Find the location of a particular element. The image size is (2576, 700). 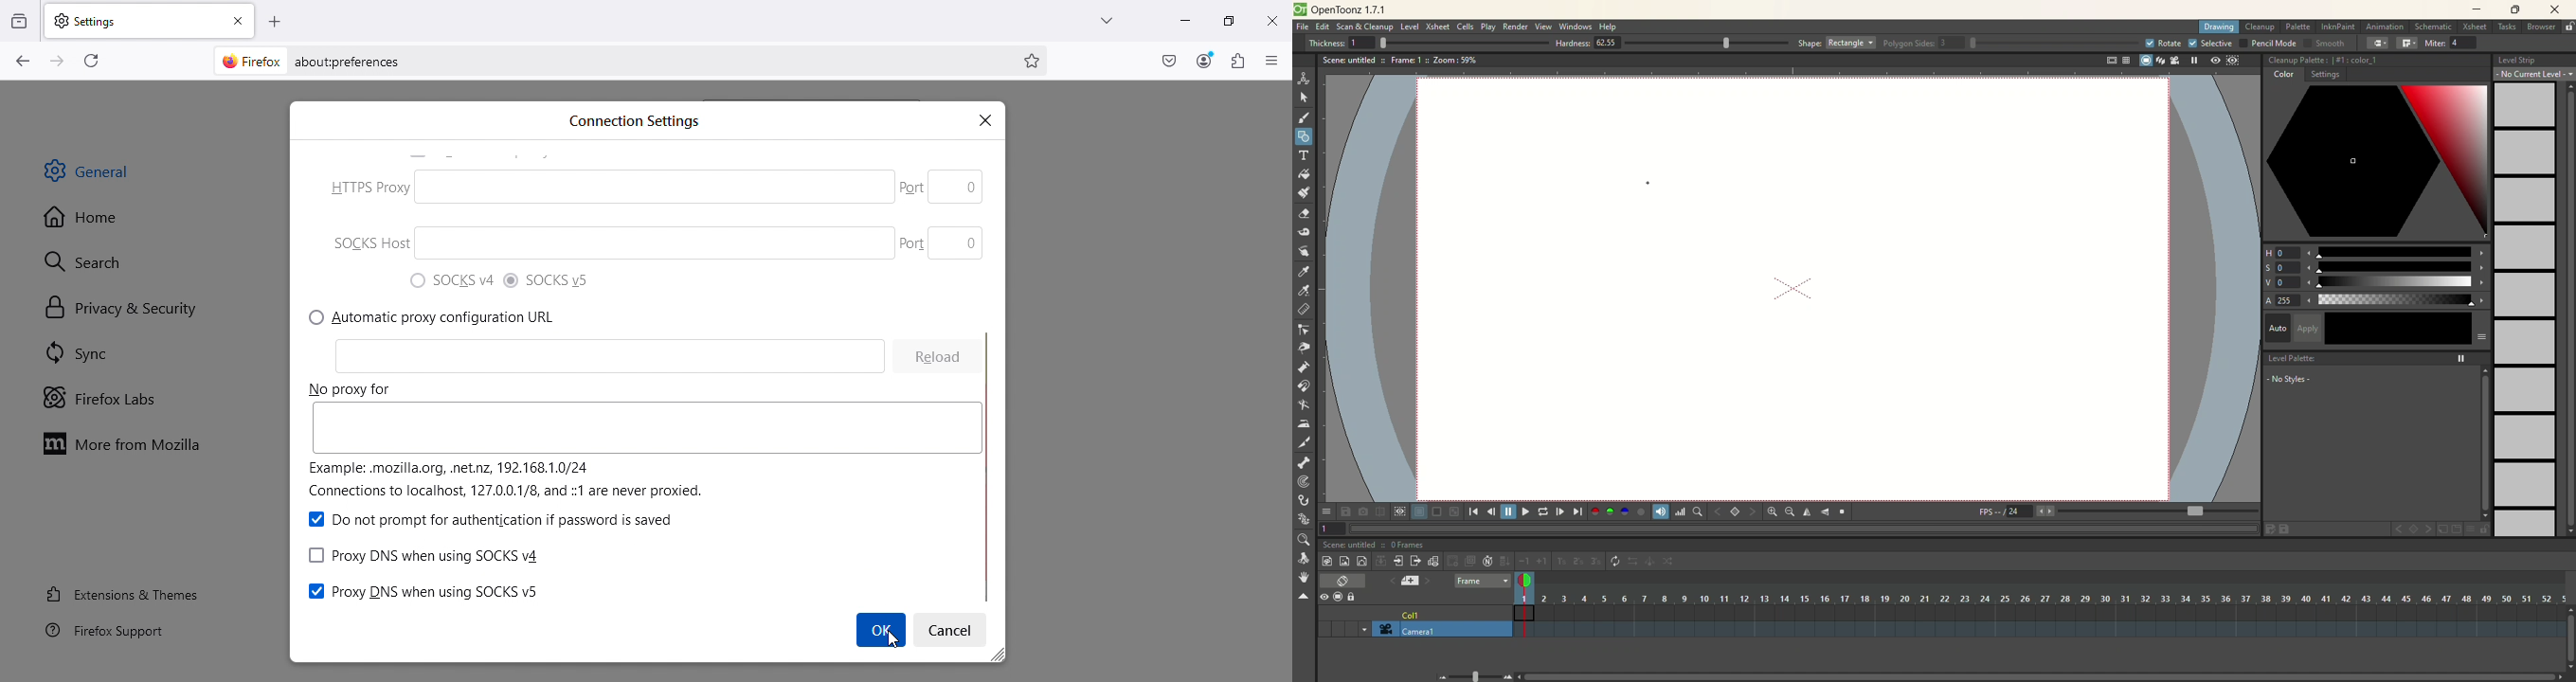

rotate is located at coordinates (1306, 559).